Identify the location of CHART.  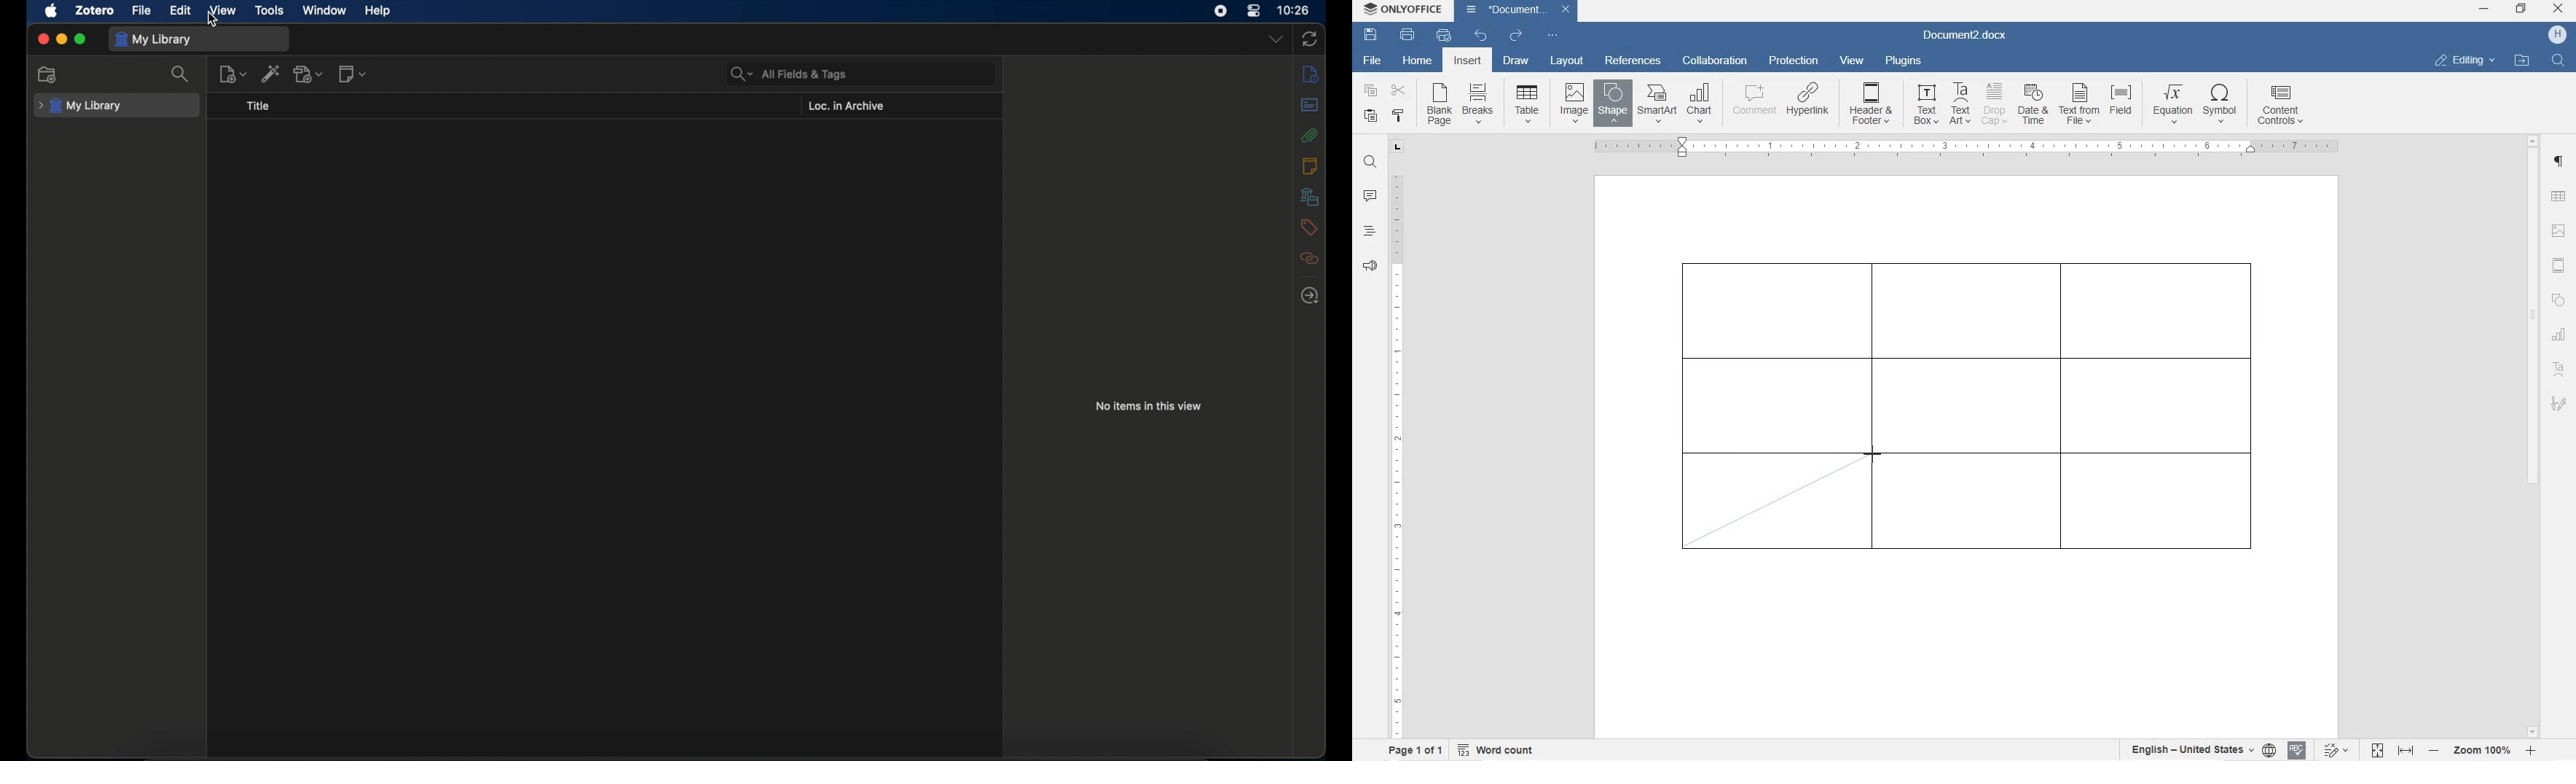
(1700, 102).